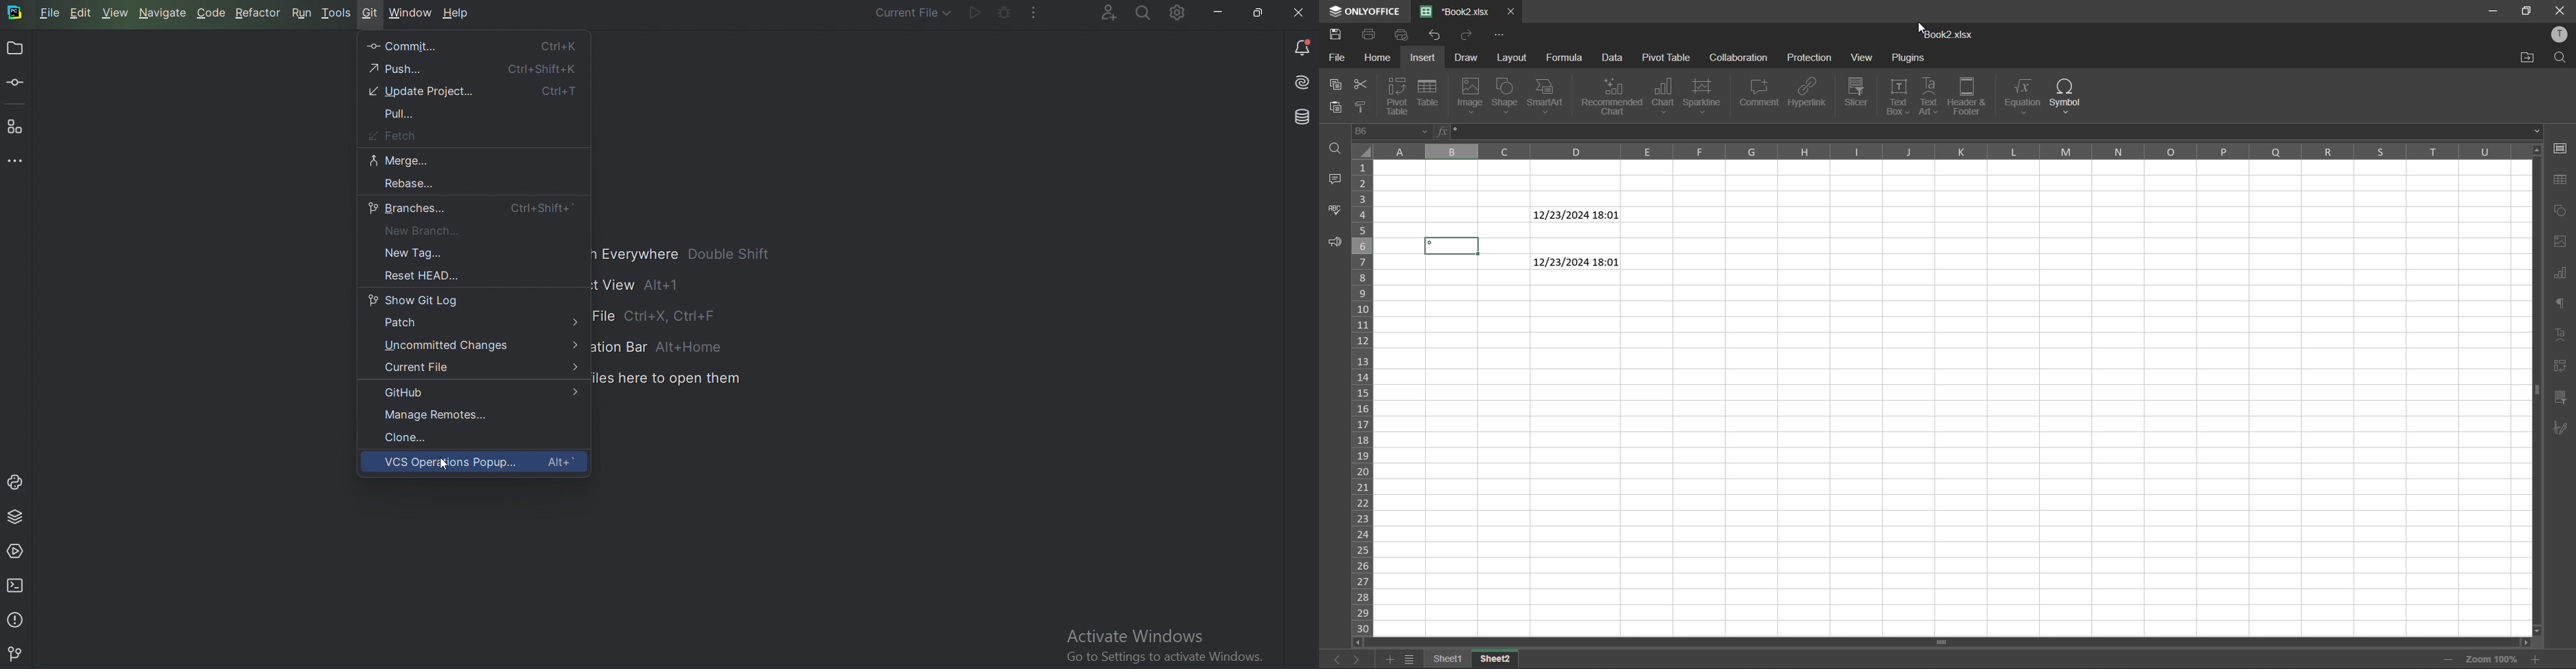 This screenshot has height=672, width=2576. I want to click on Manage Remotes, so click(443, 415).